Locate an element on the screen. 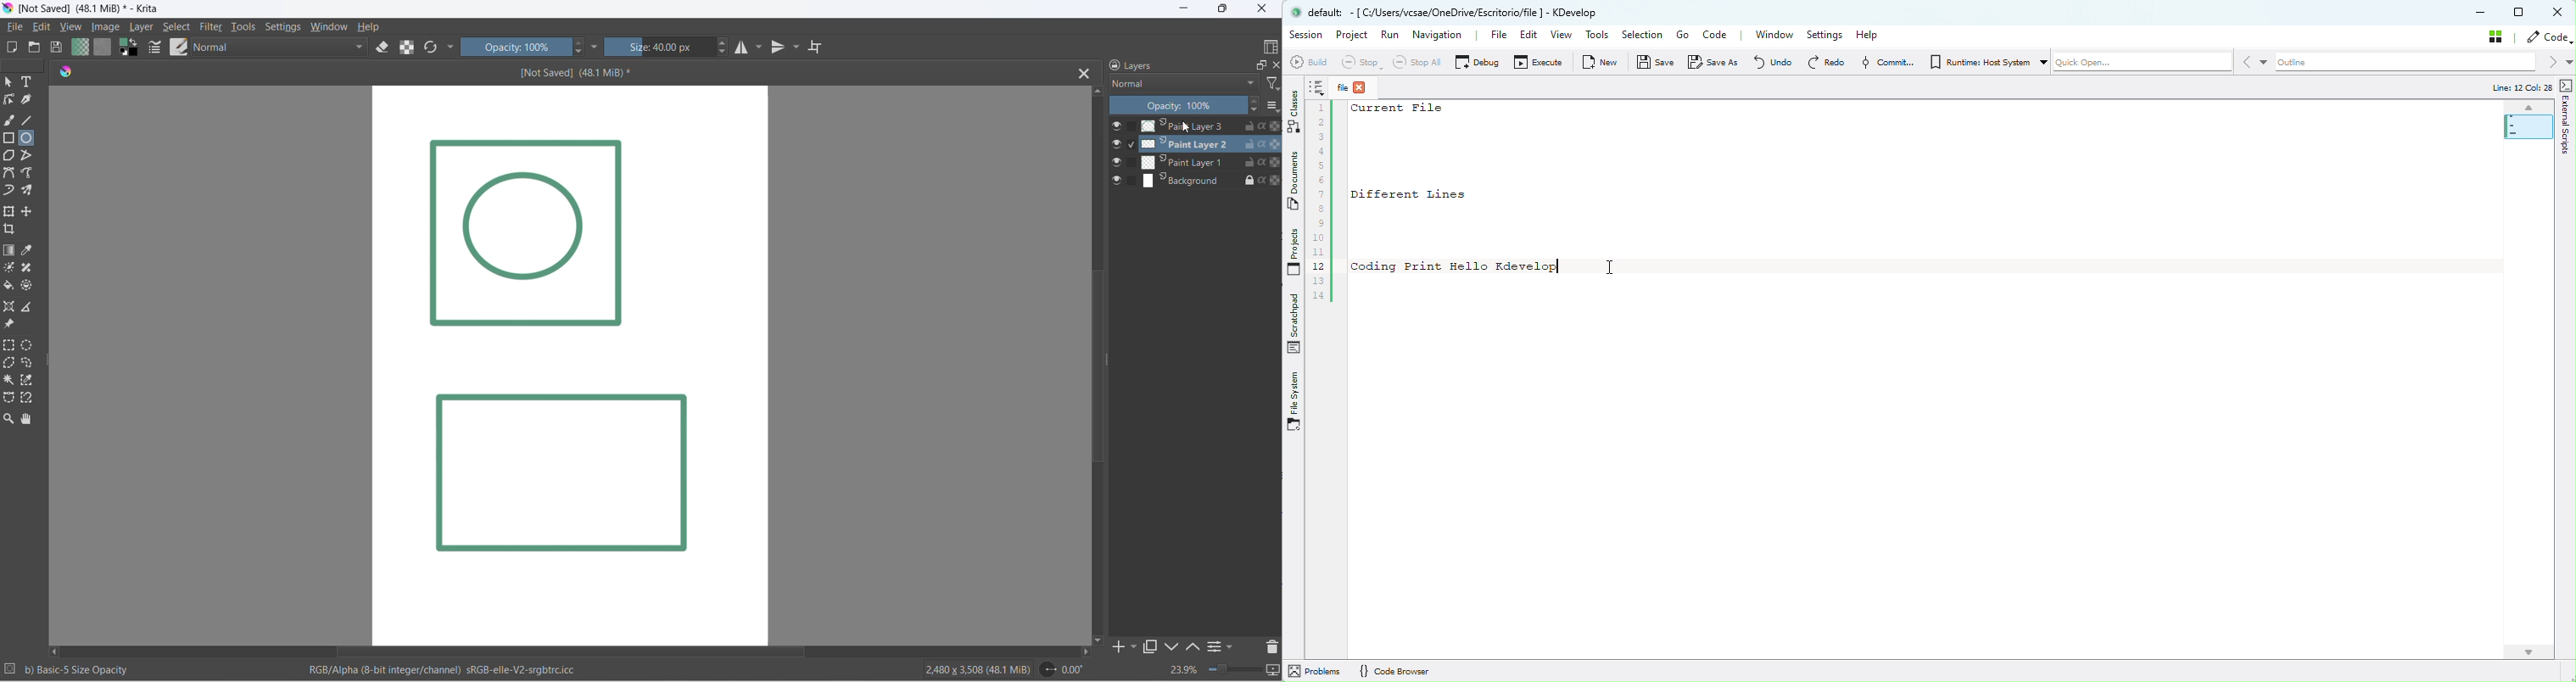  tools is located at coordinates (244, 27).